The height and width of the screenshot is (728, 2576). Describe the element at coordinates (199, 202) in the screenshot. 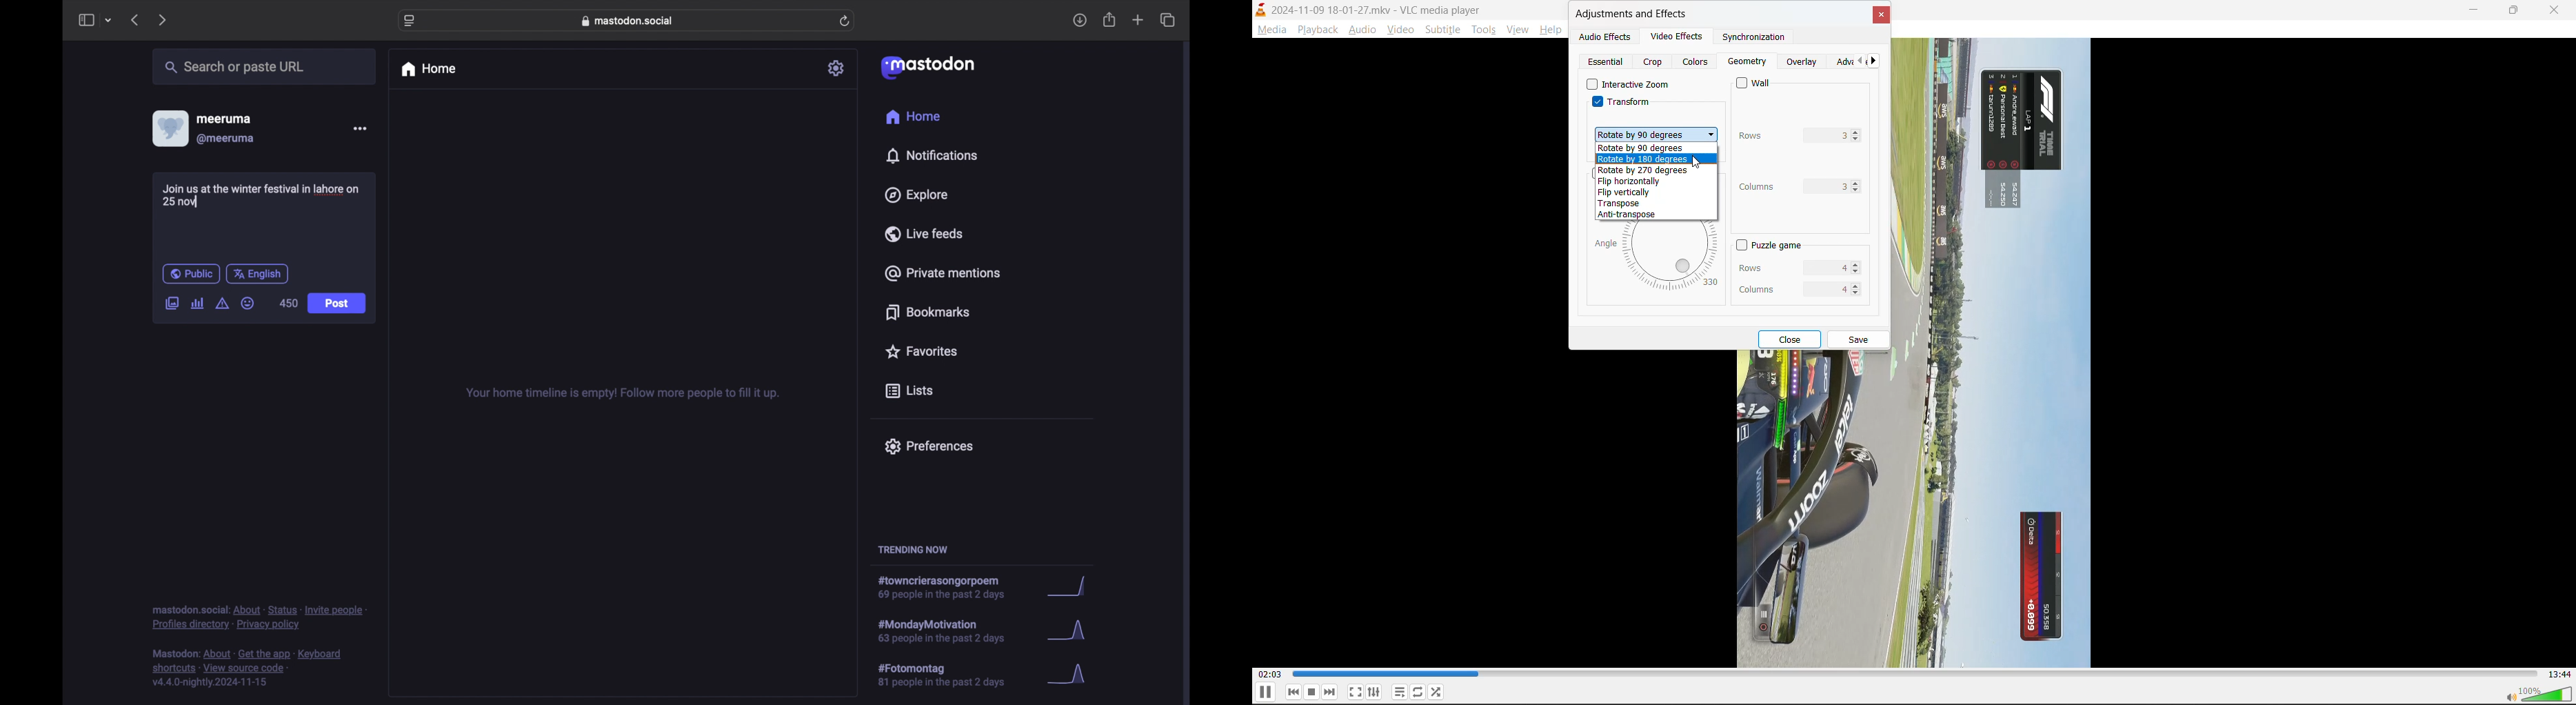

I see `text cursor` at that location.